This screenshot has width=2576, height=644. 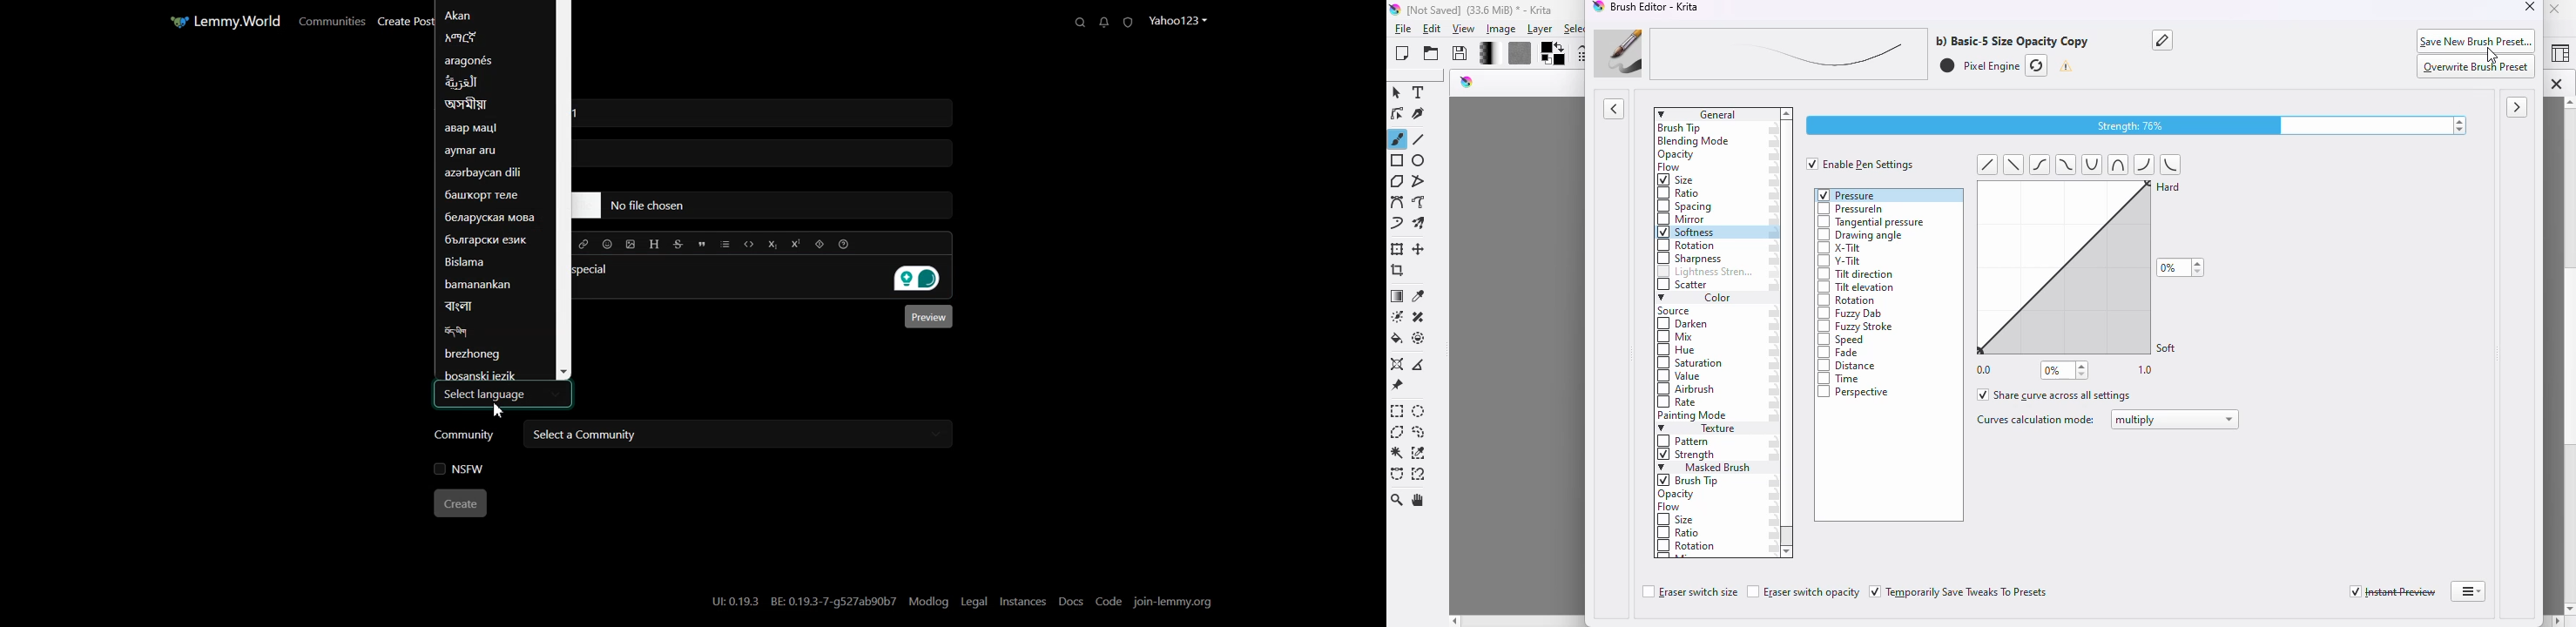 I want to click on similar color selection tool, so click(x=1419, y=453).